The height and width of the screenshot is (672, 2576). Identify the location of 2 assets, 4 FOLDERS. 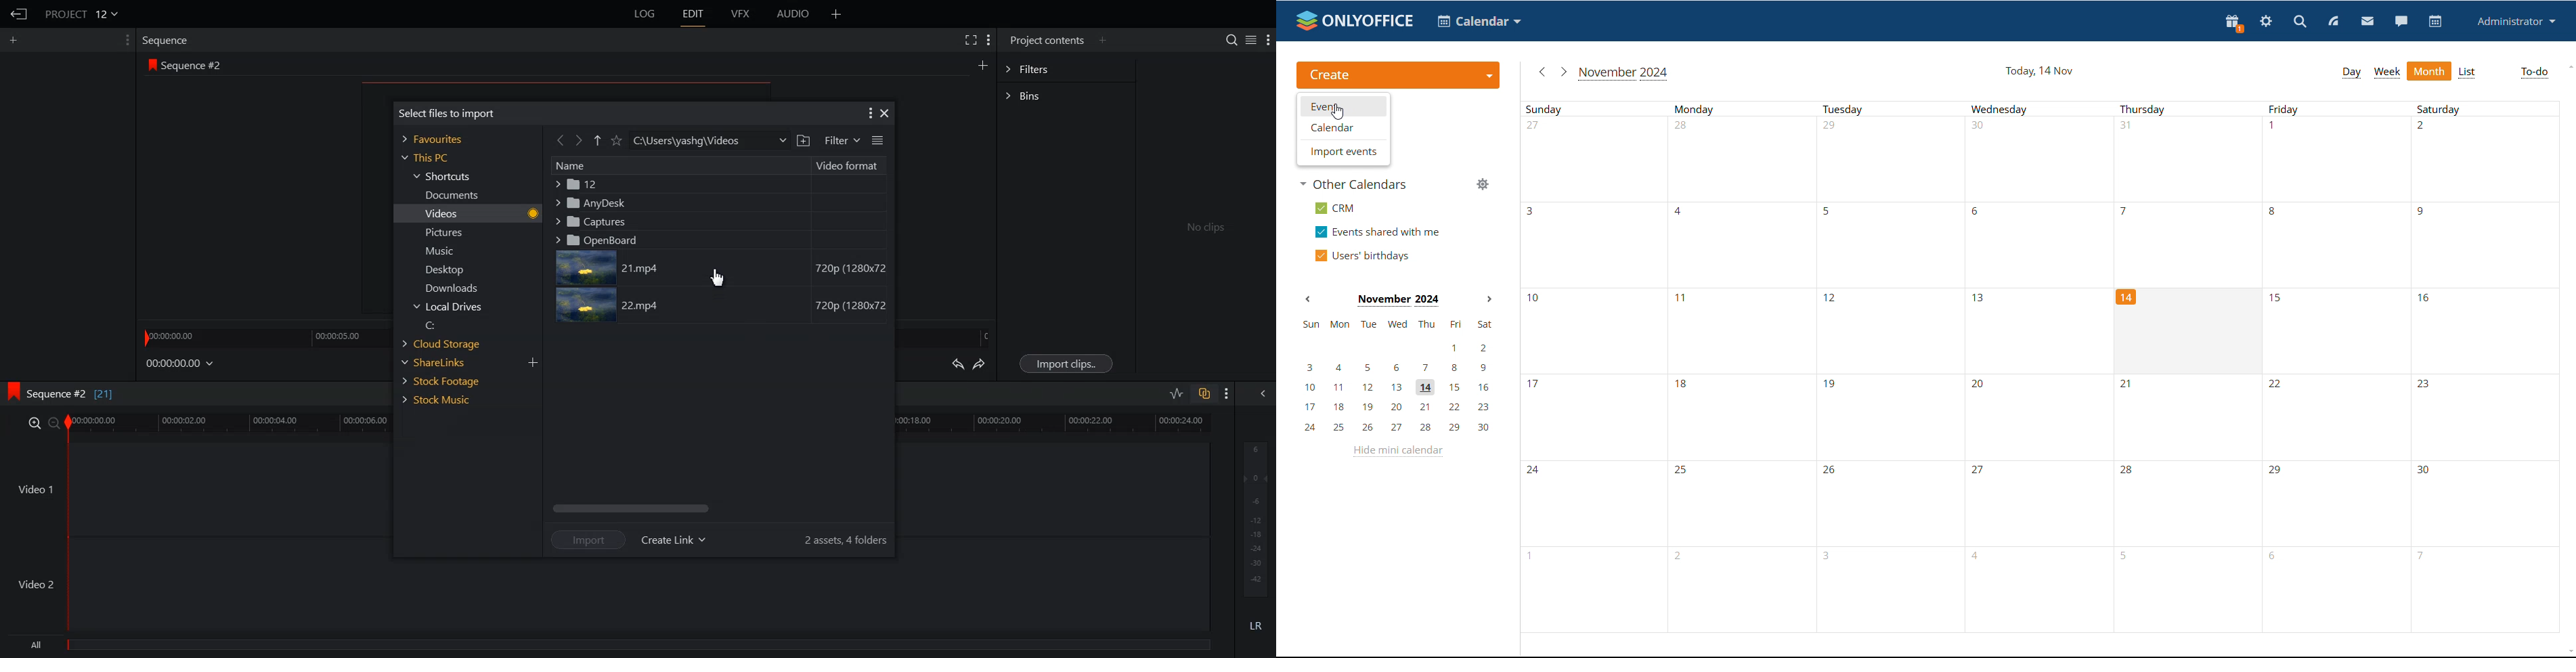
(846, 539).